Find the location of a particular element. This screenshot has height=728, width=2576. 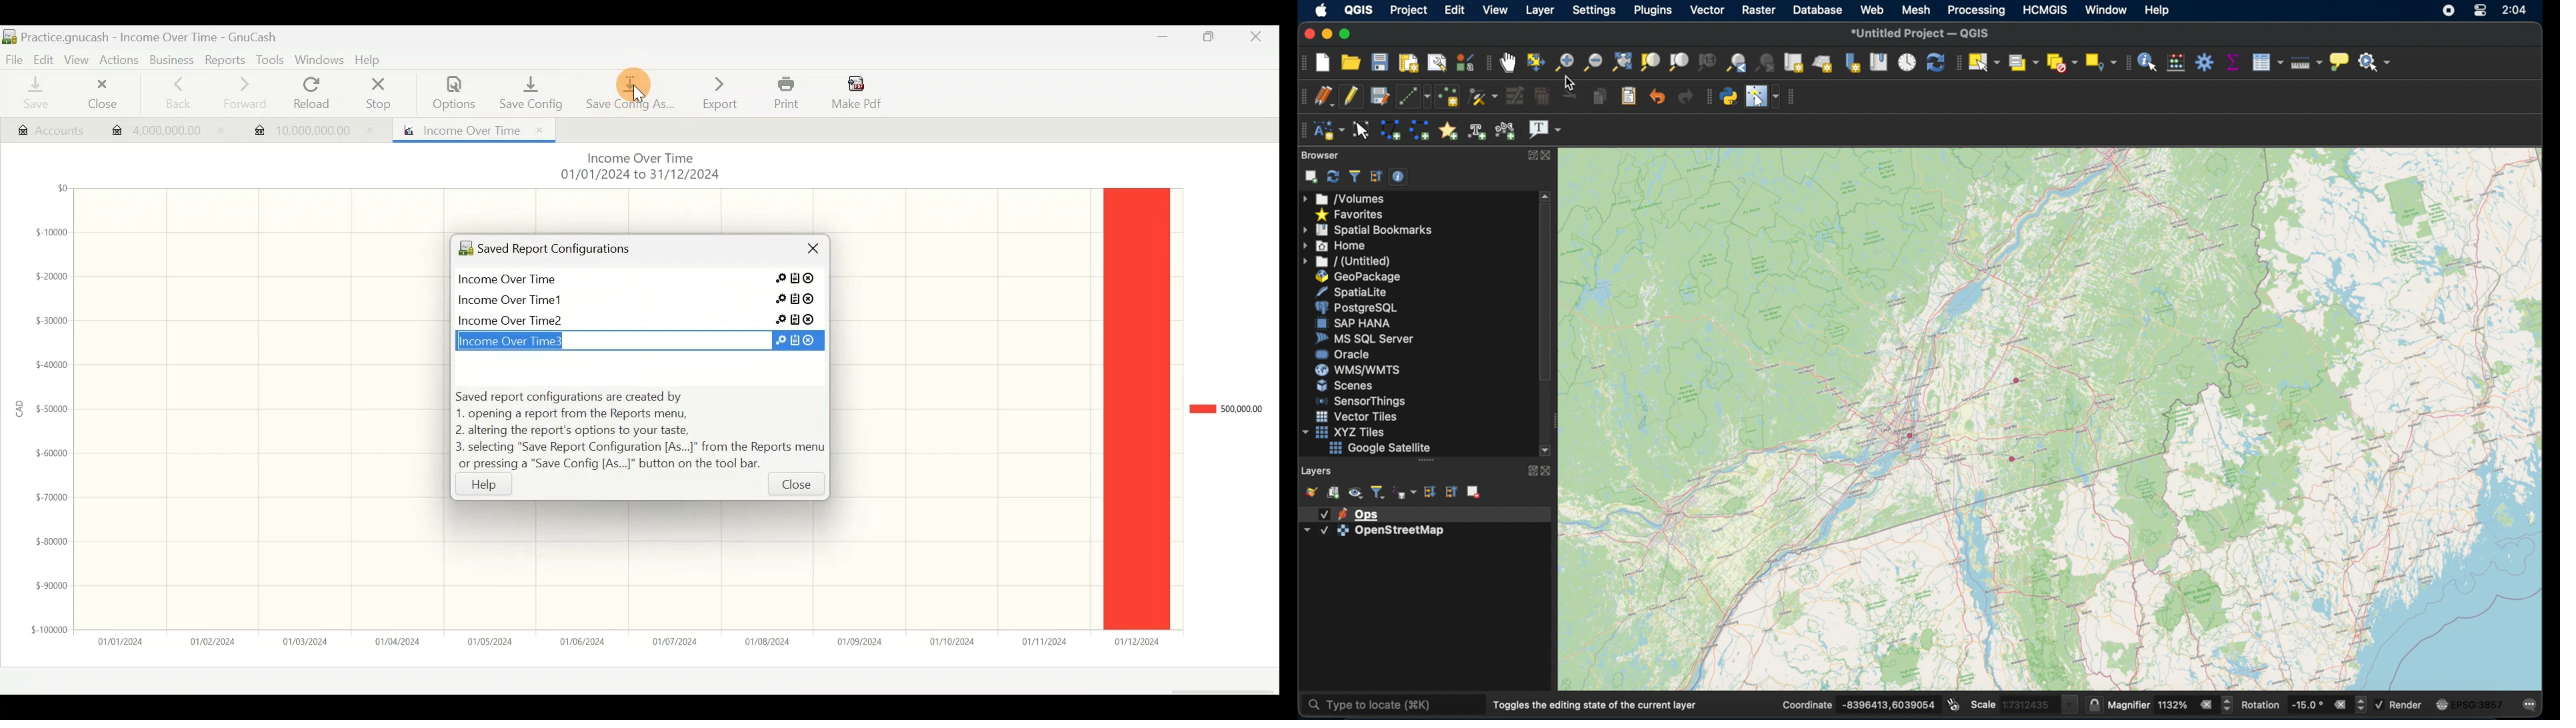

control center is located at coordinates (2481, 11).